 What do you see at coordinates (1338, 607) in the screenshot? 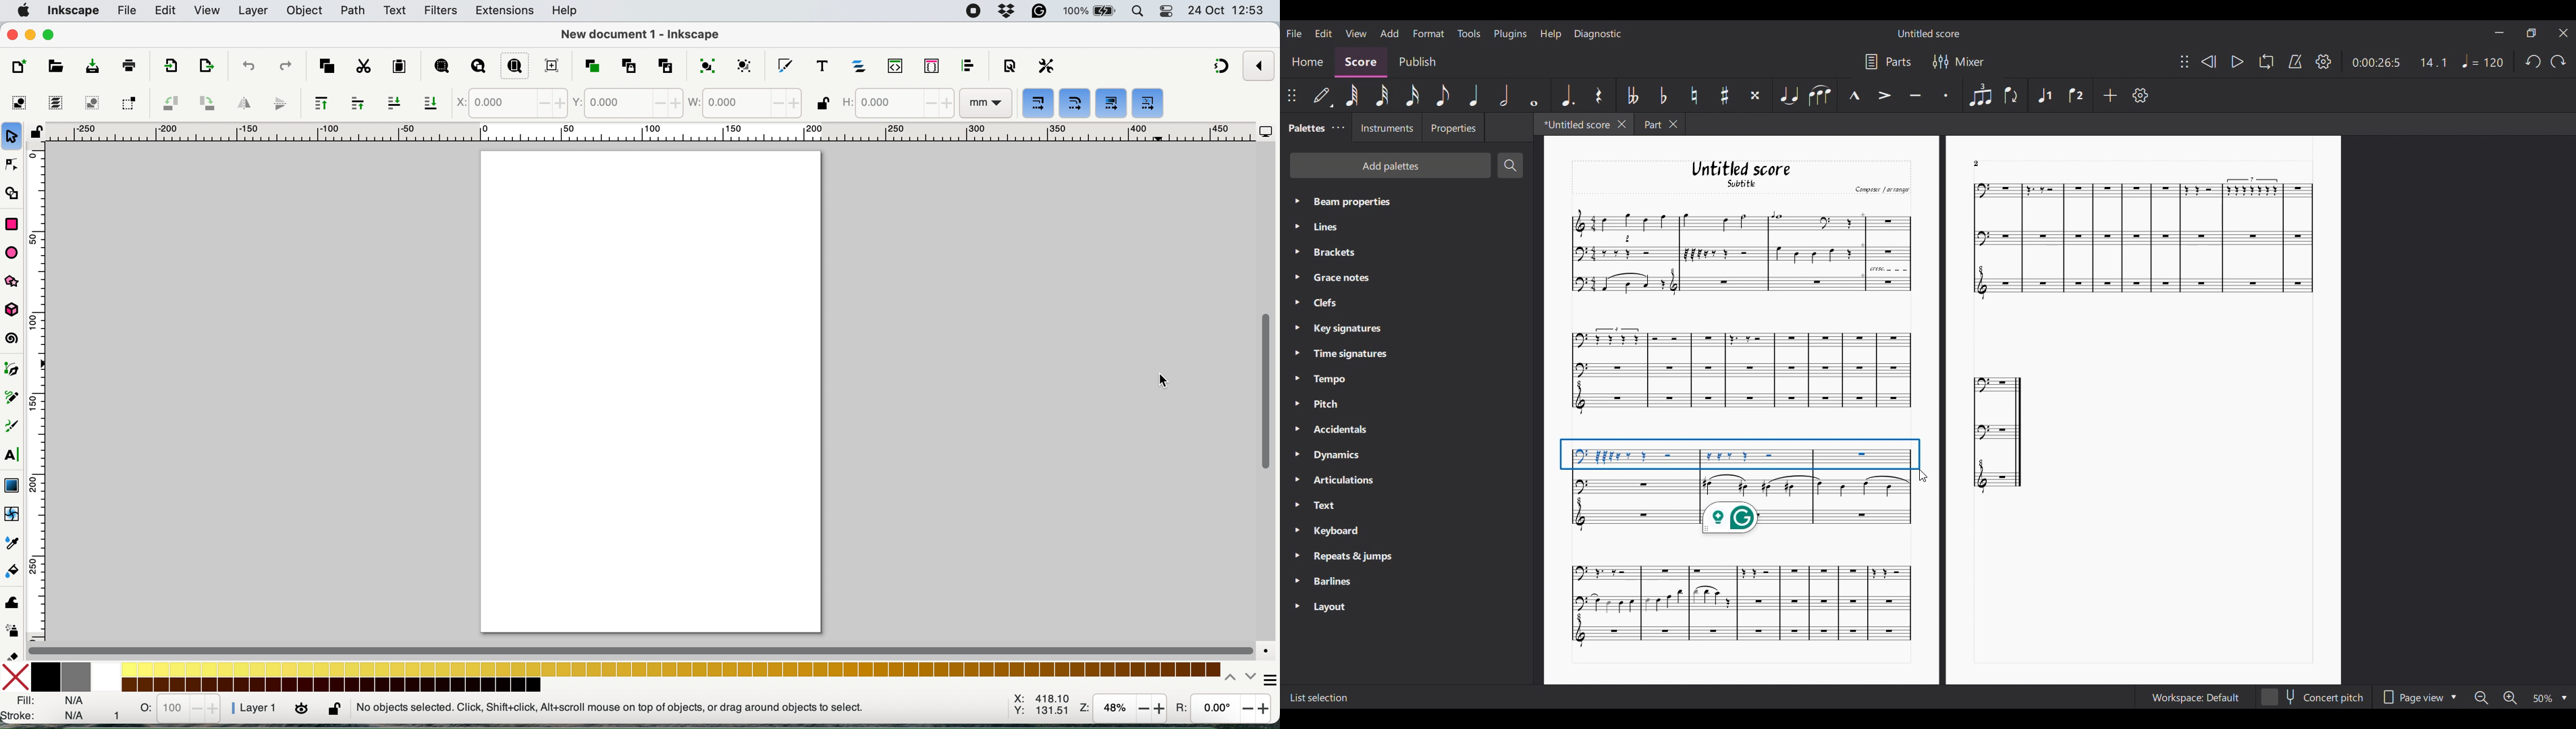
I see `> Layout` at bounding box center [1338, 607].